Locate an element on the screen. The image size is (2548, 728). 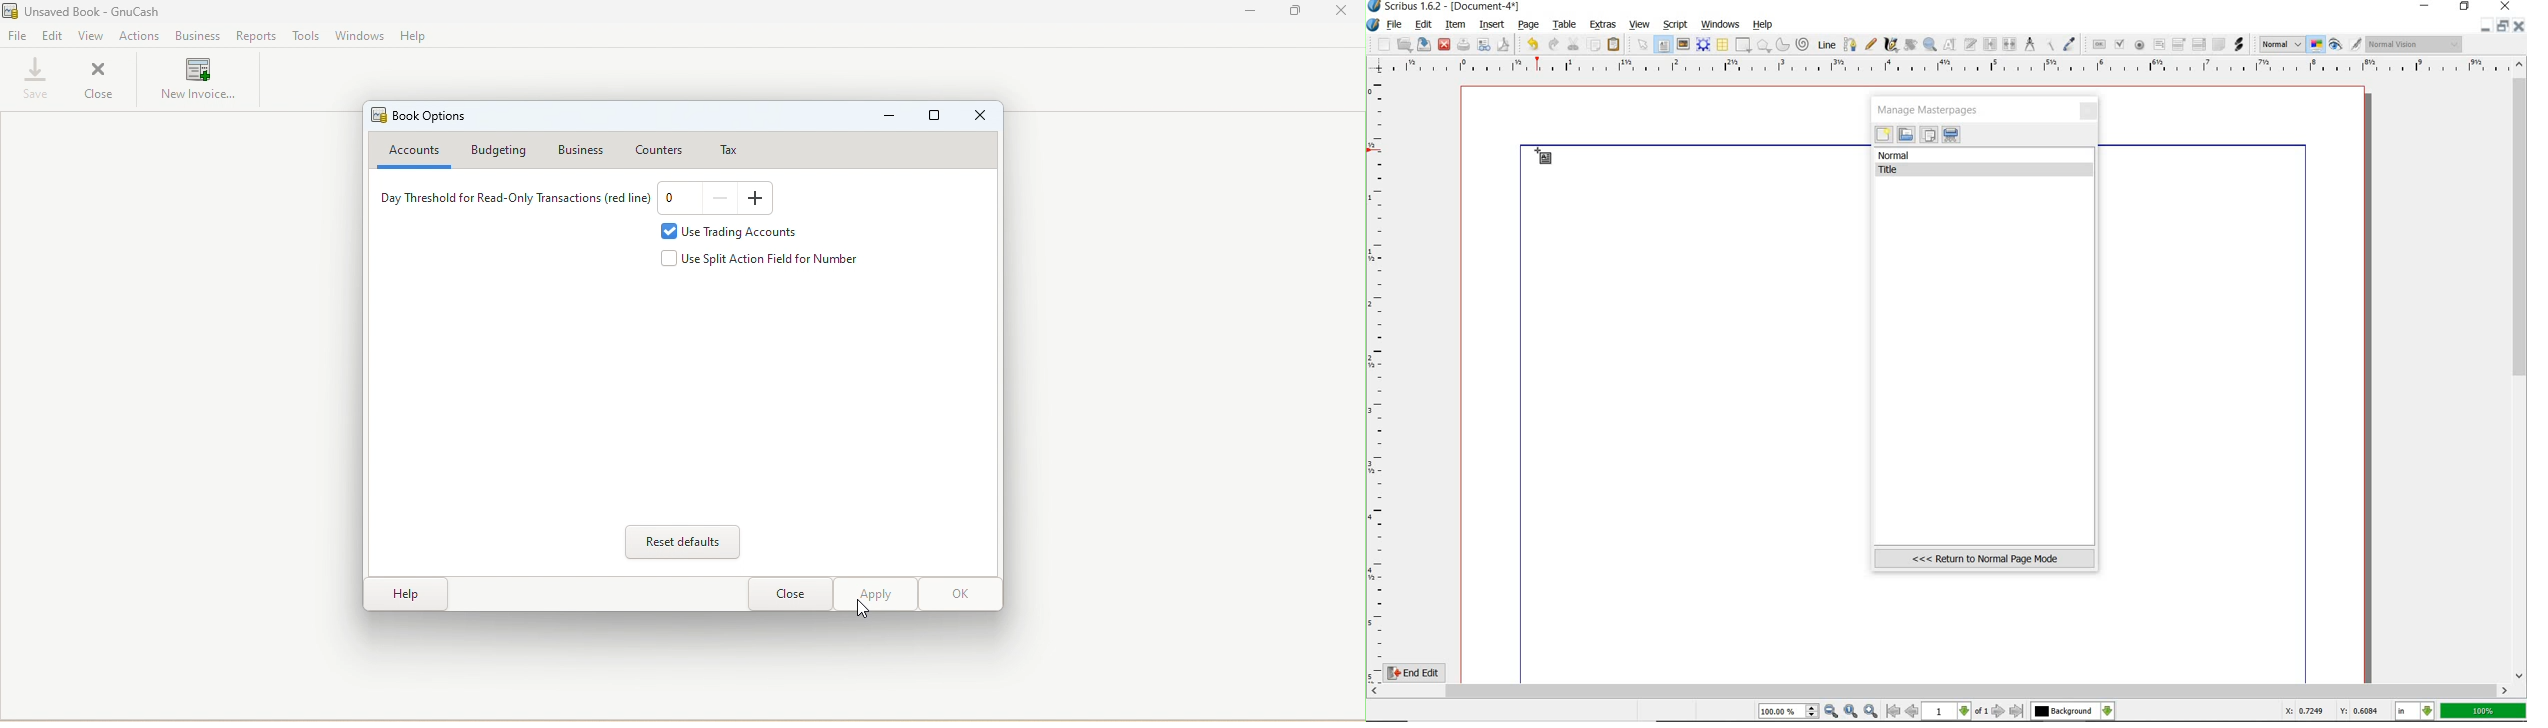
redo is located at coordinates (1553, 44).